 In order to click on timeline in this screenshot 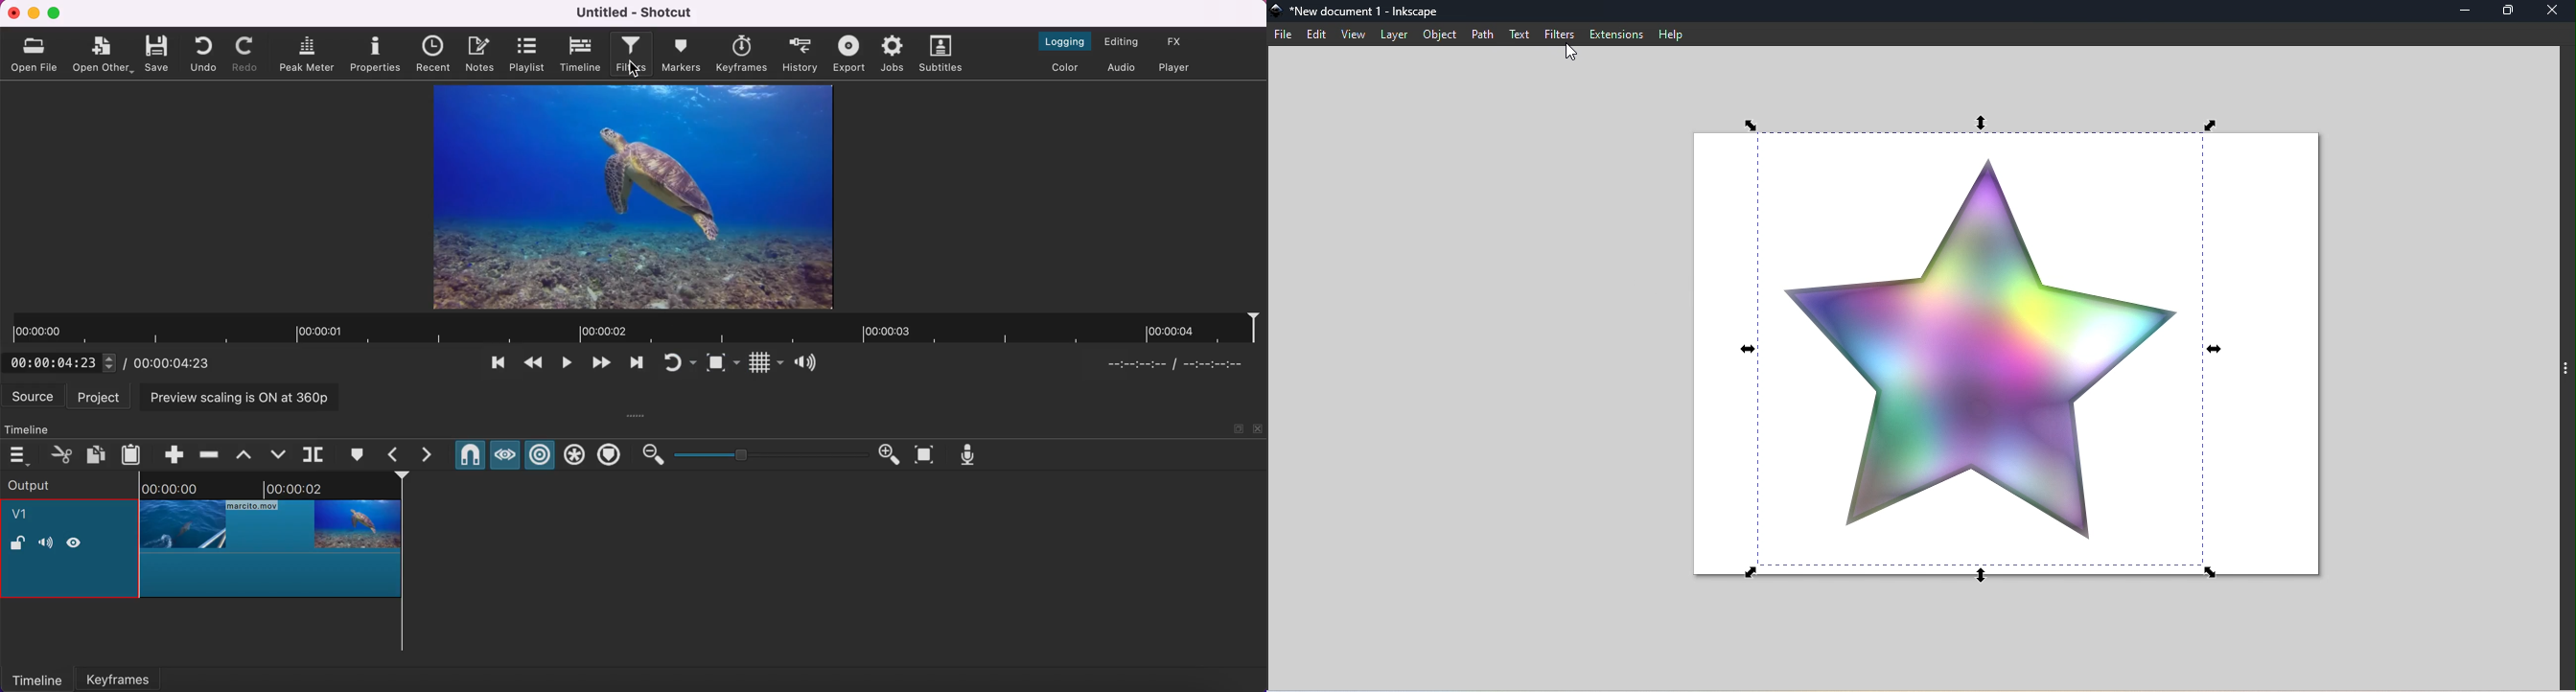, I will do `click(37, 679)`.